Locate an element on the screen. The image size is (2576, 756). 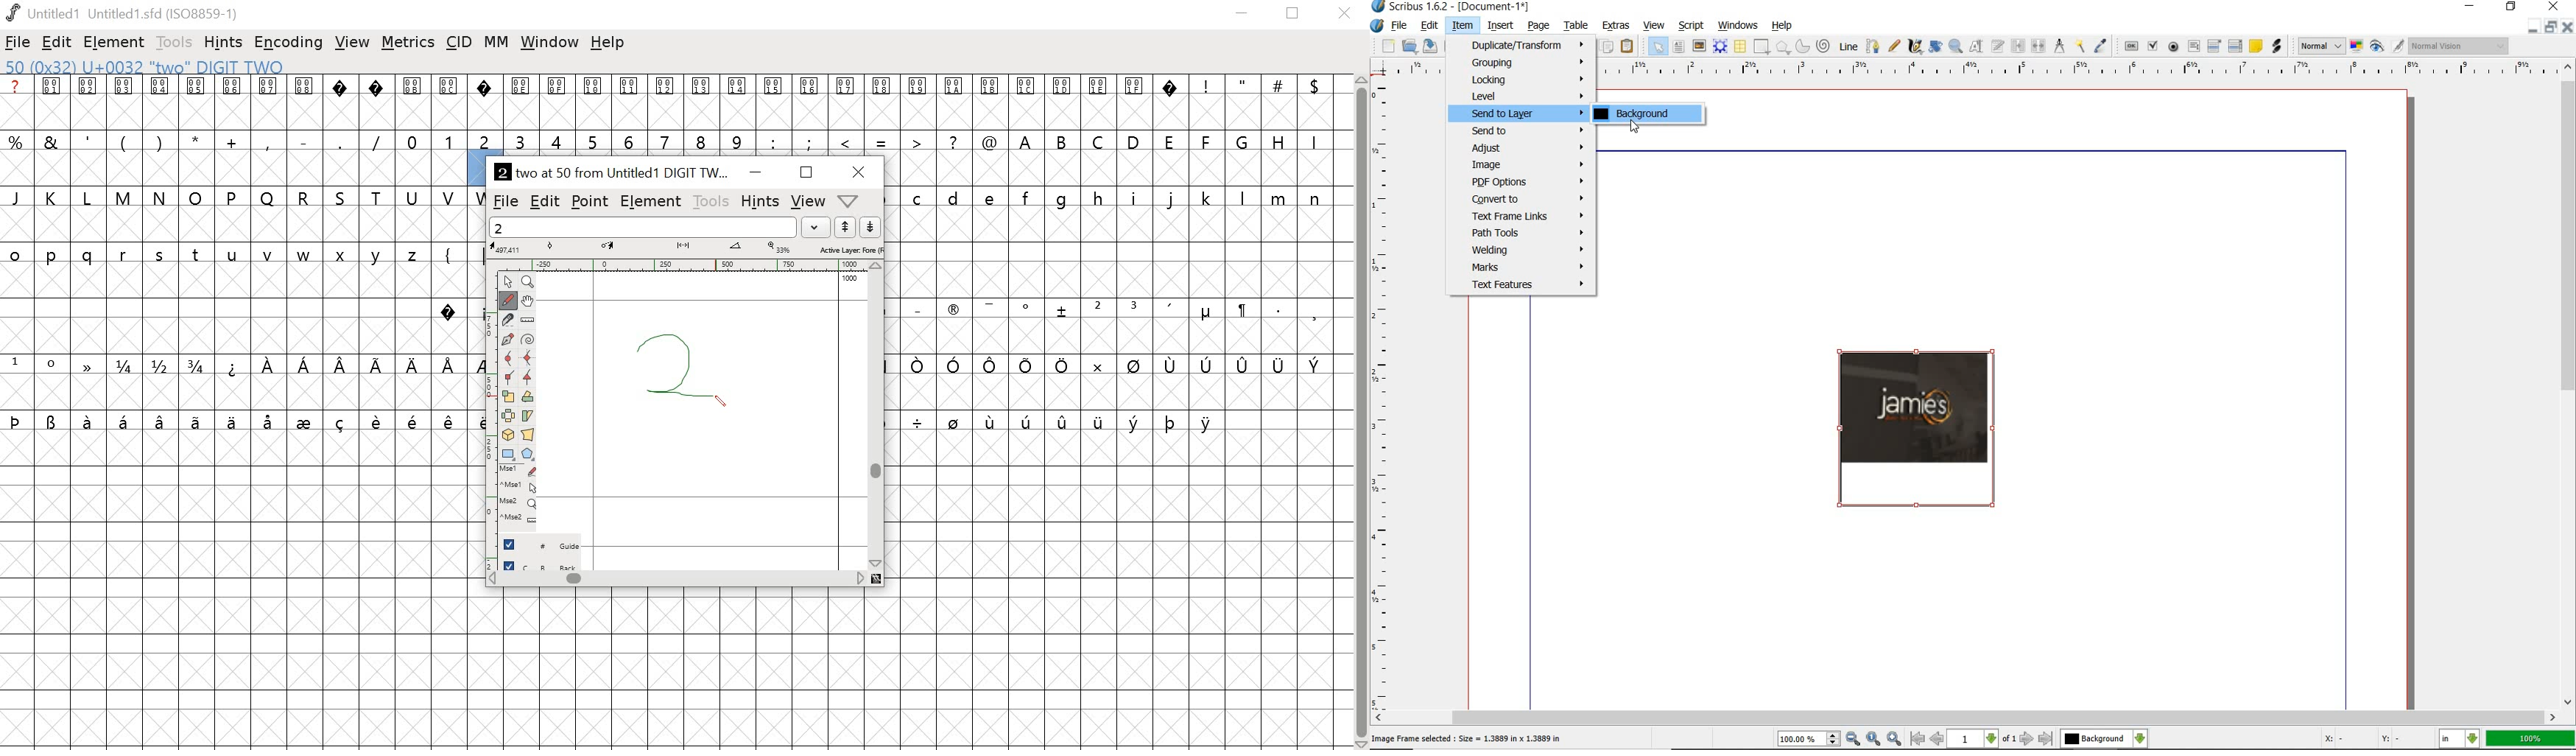
freehand line is located at coordinates (1893, 45).